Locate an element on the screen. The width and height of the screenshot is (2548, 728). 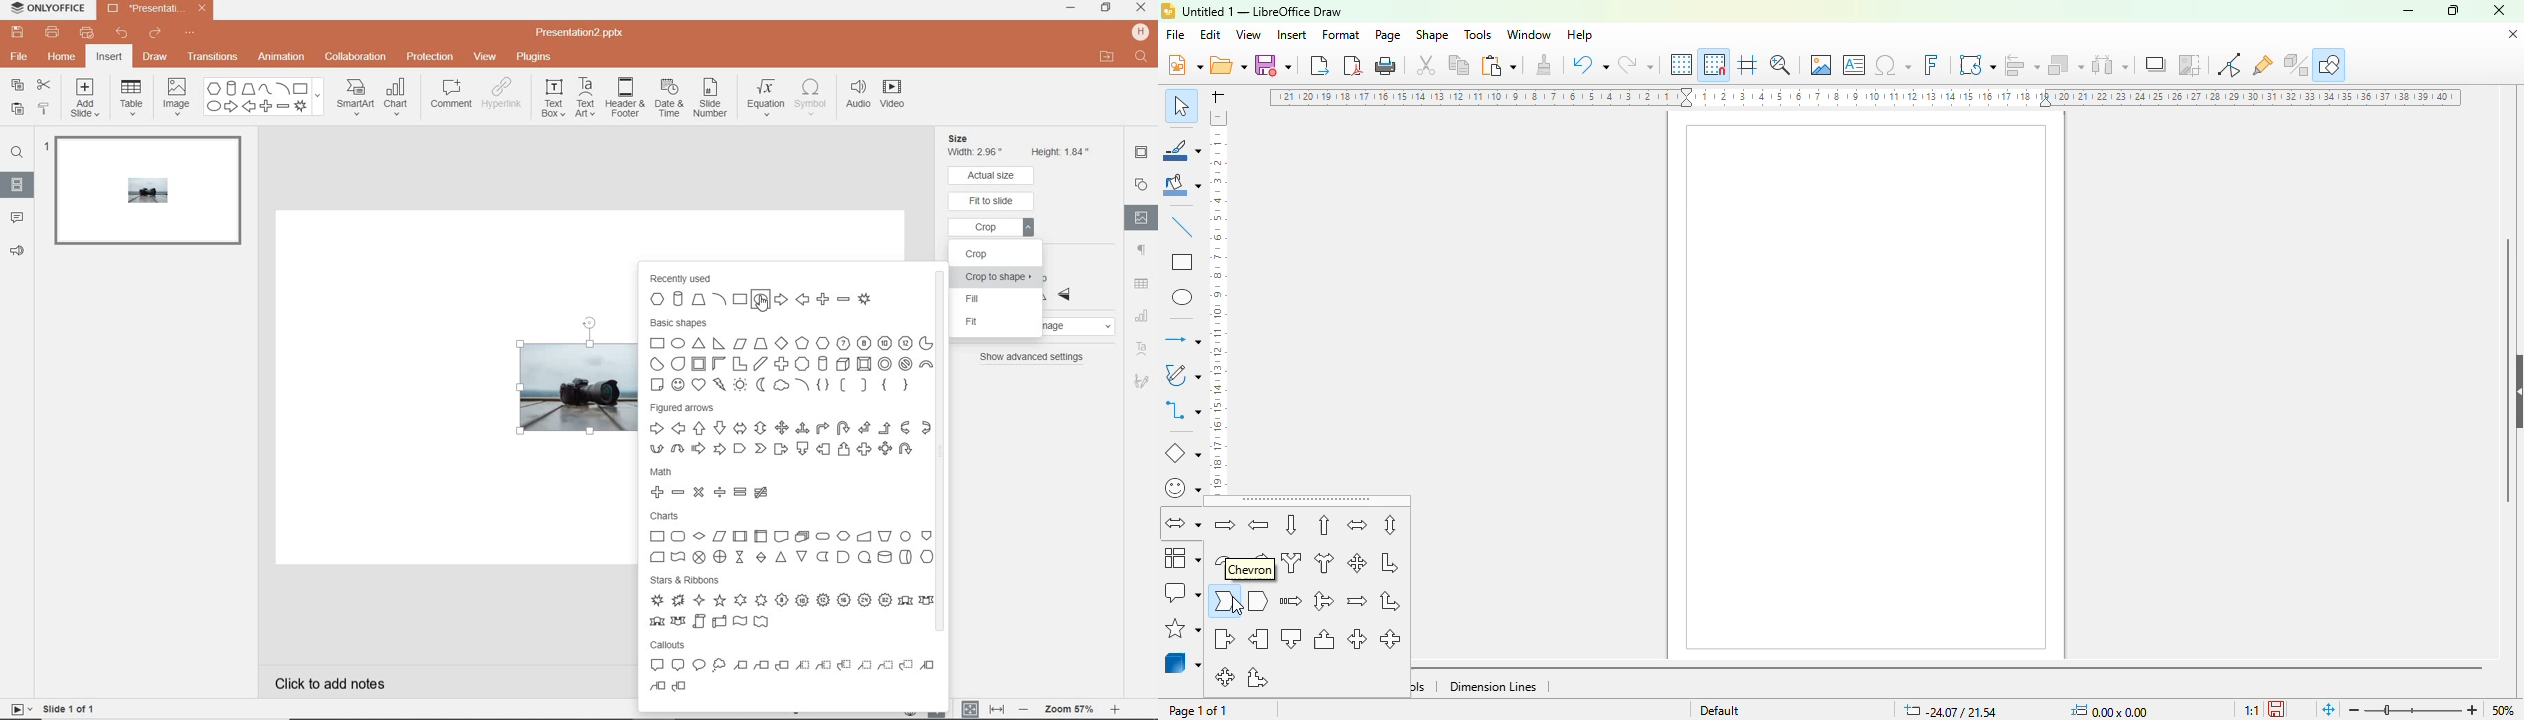
flowchart is located at coordinates (1183, 558).